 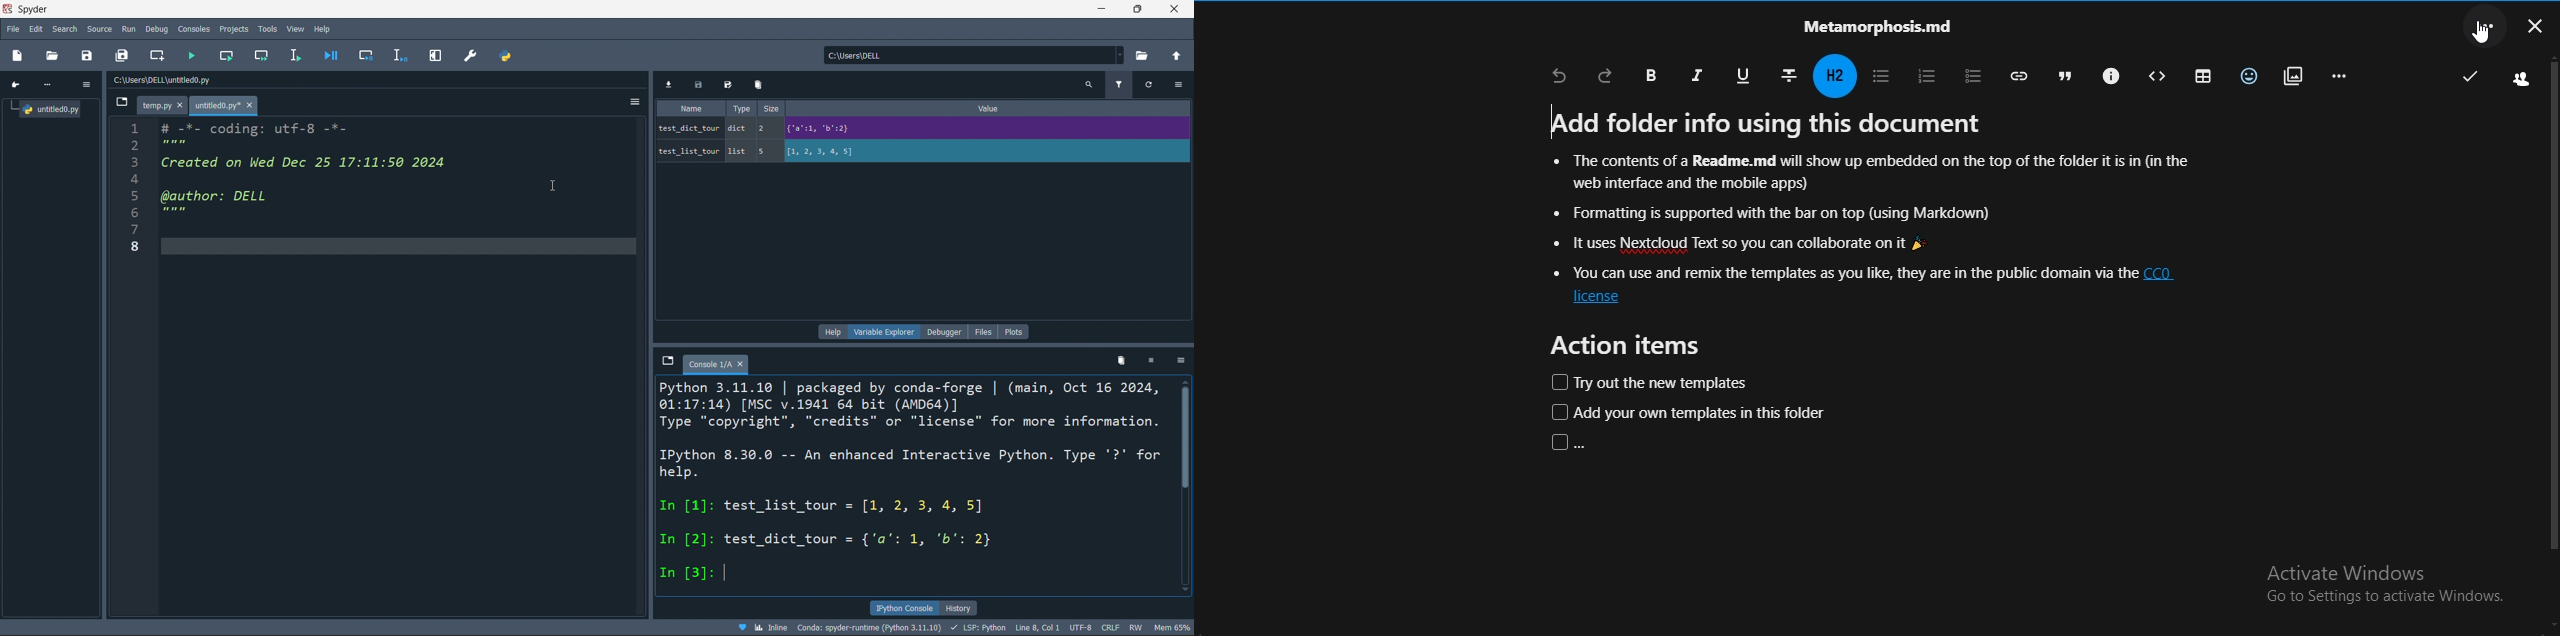 What do you see at coordinates (1882, 75) in the screenshot?
I see `unordered list` at bounding box center [1882, 75].